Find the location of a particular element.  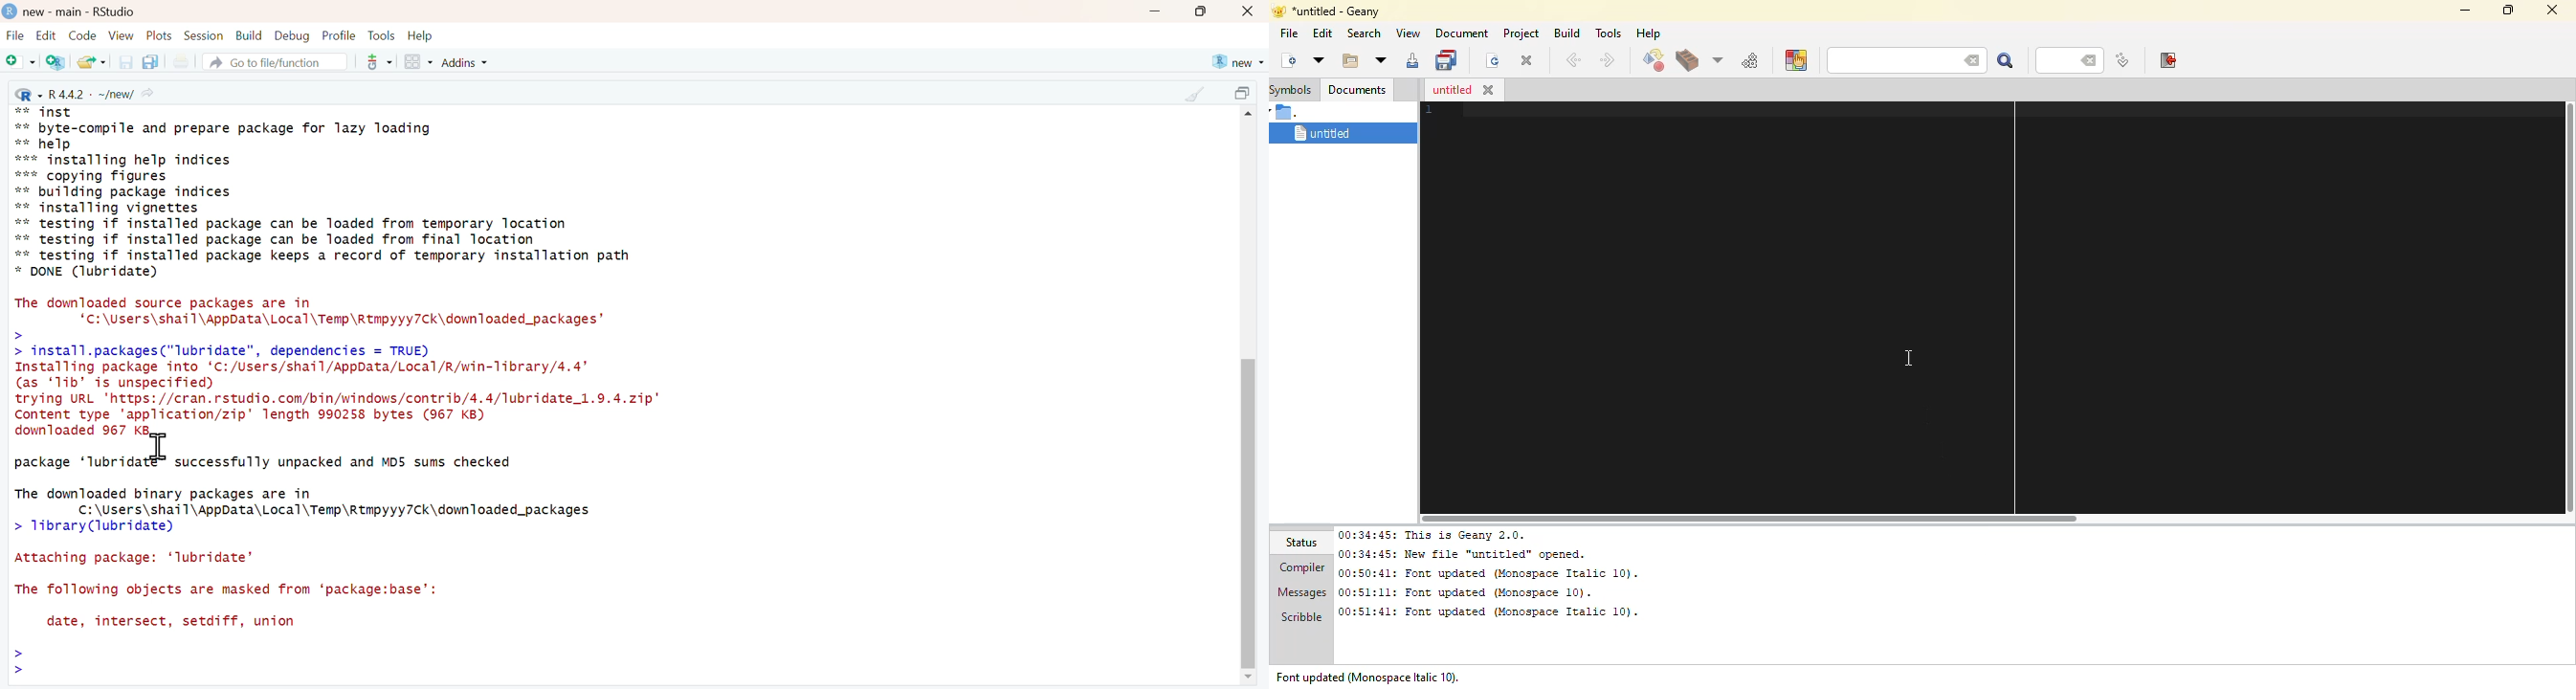

scroll down is located at coordinates (1247, 678).